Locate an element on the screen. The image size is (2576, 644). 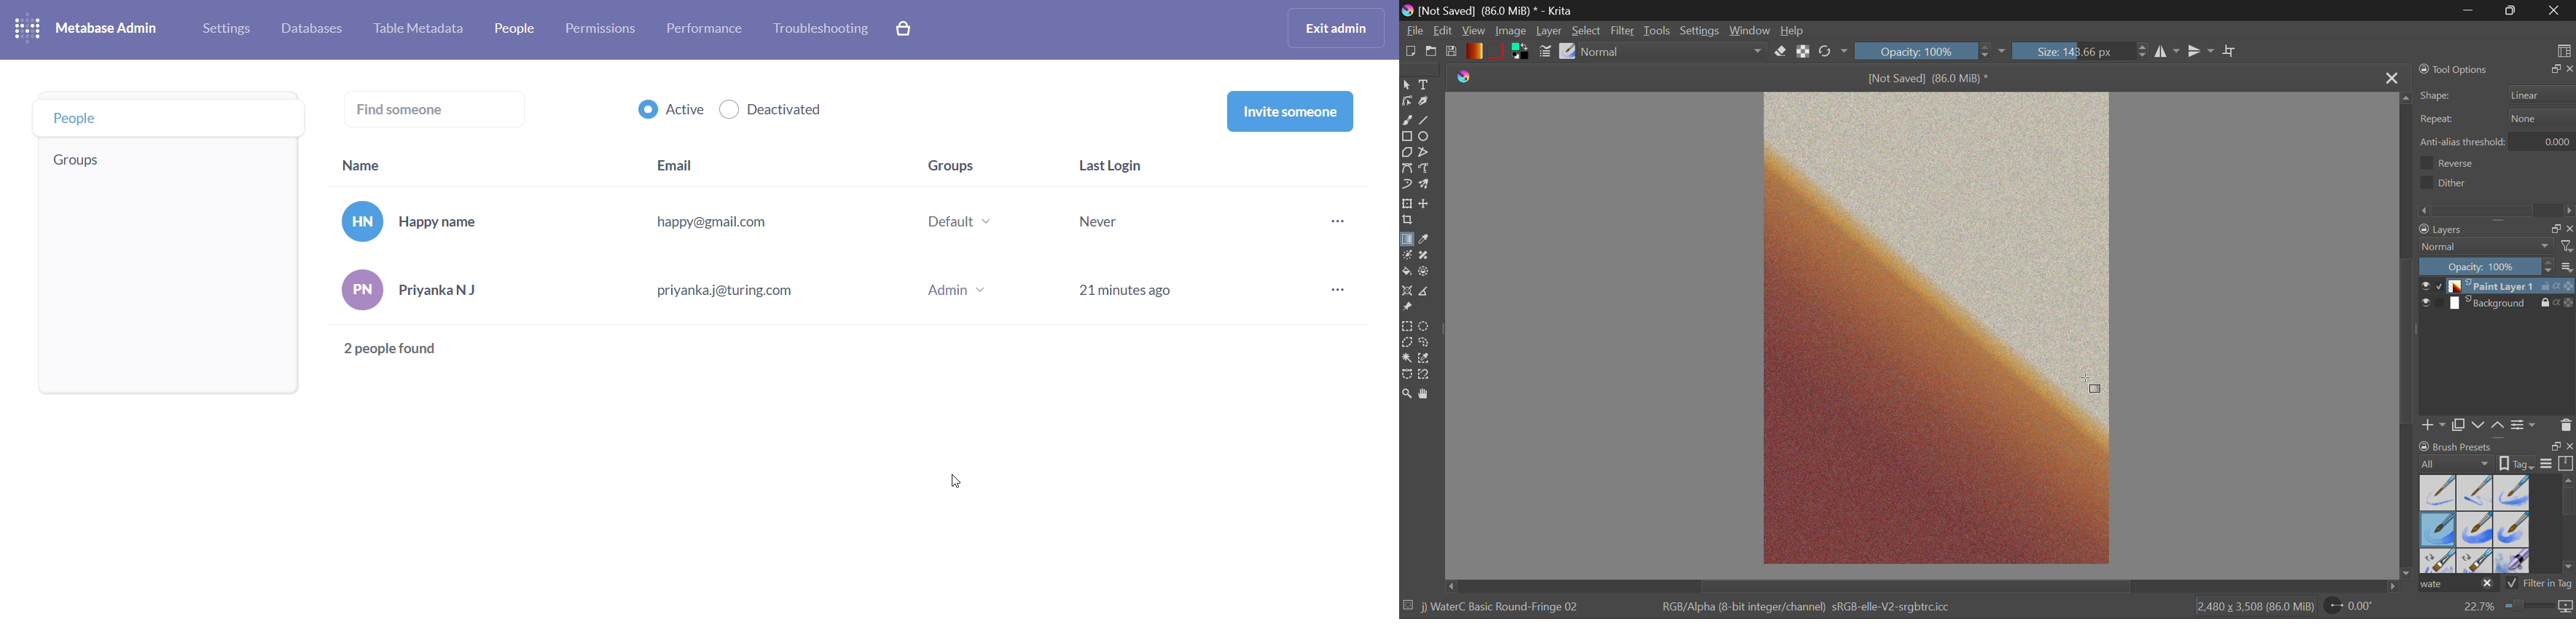
color scale is located at coordinates (2569, 286).